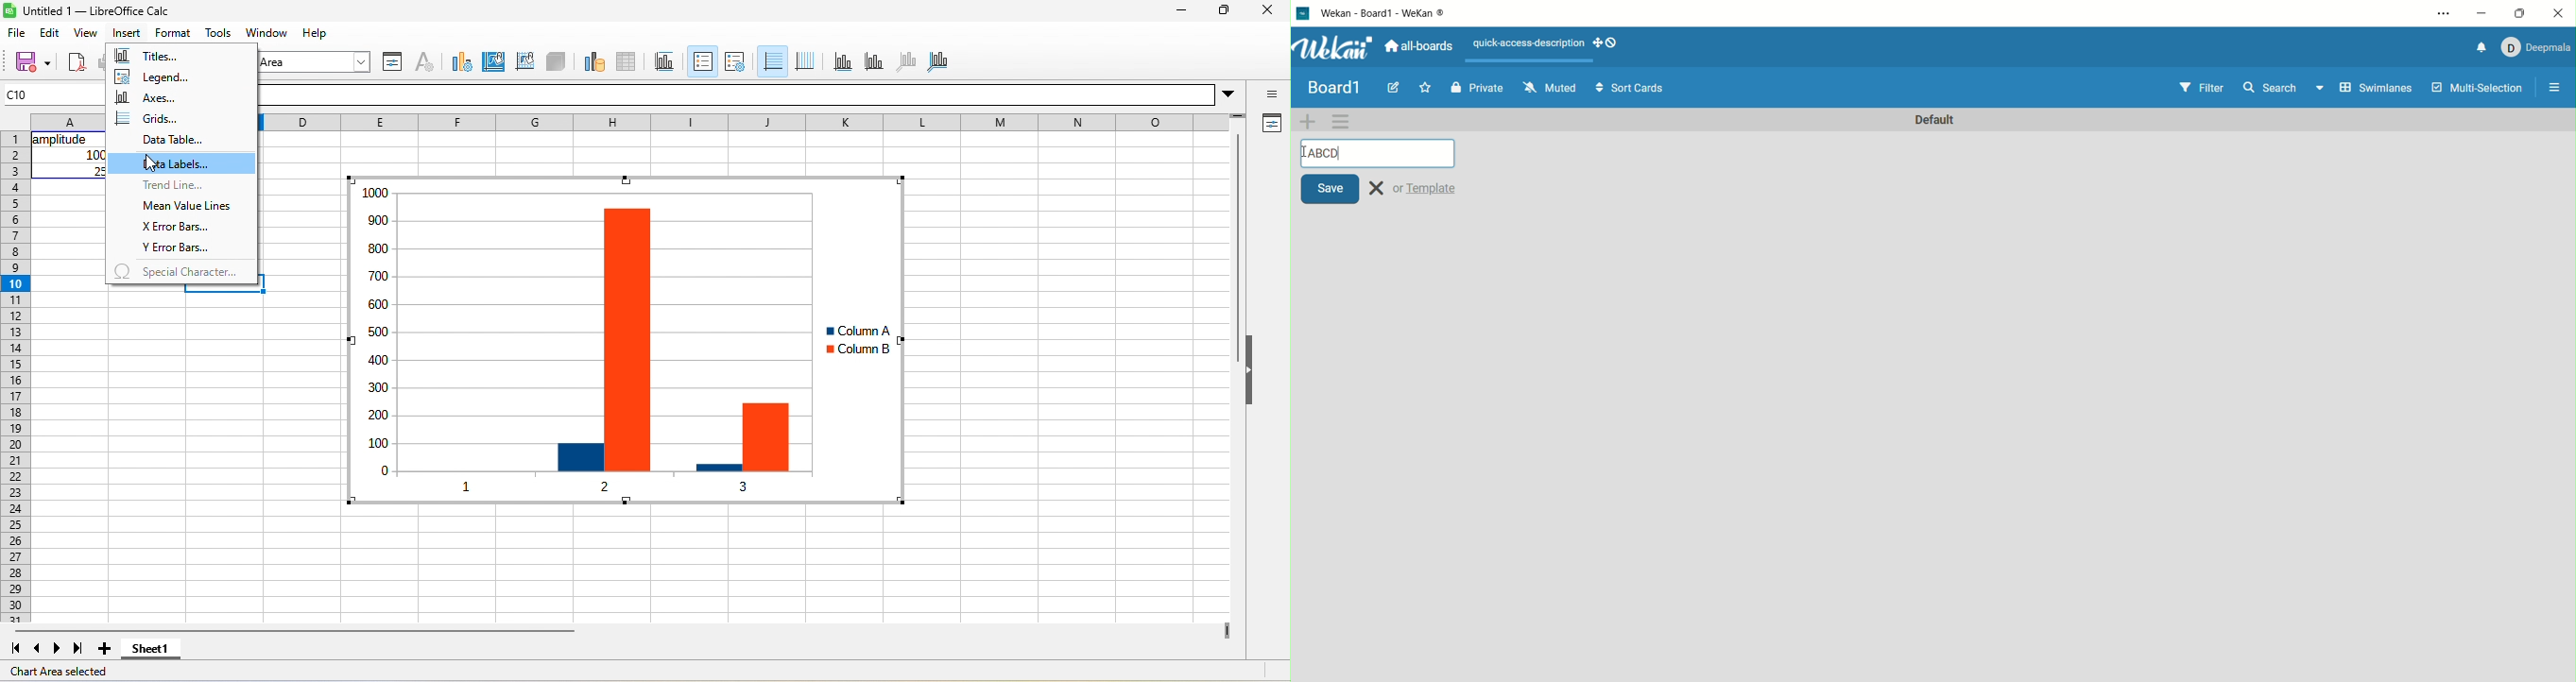  I want to click on default, so click(1937, 121).